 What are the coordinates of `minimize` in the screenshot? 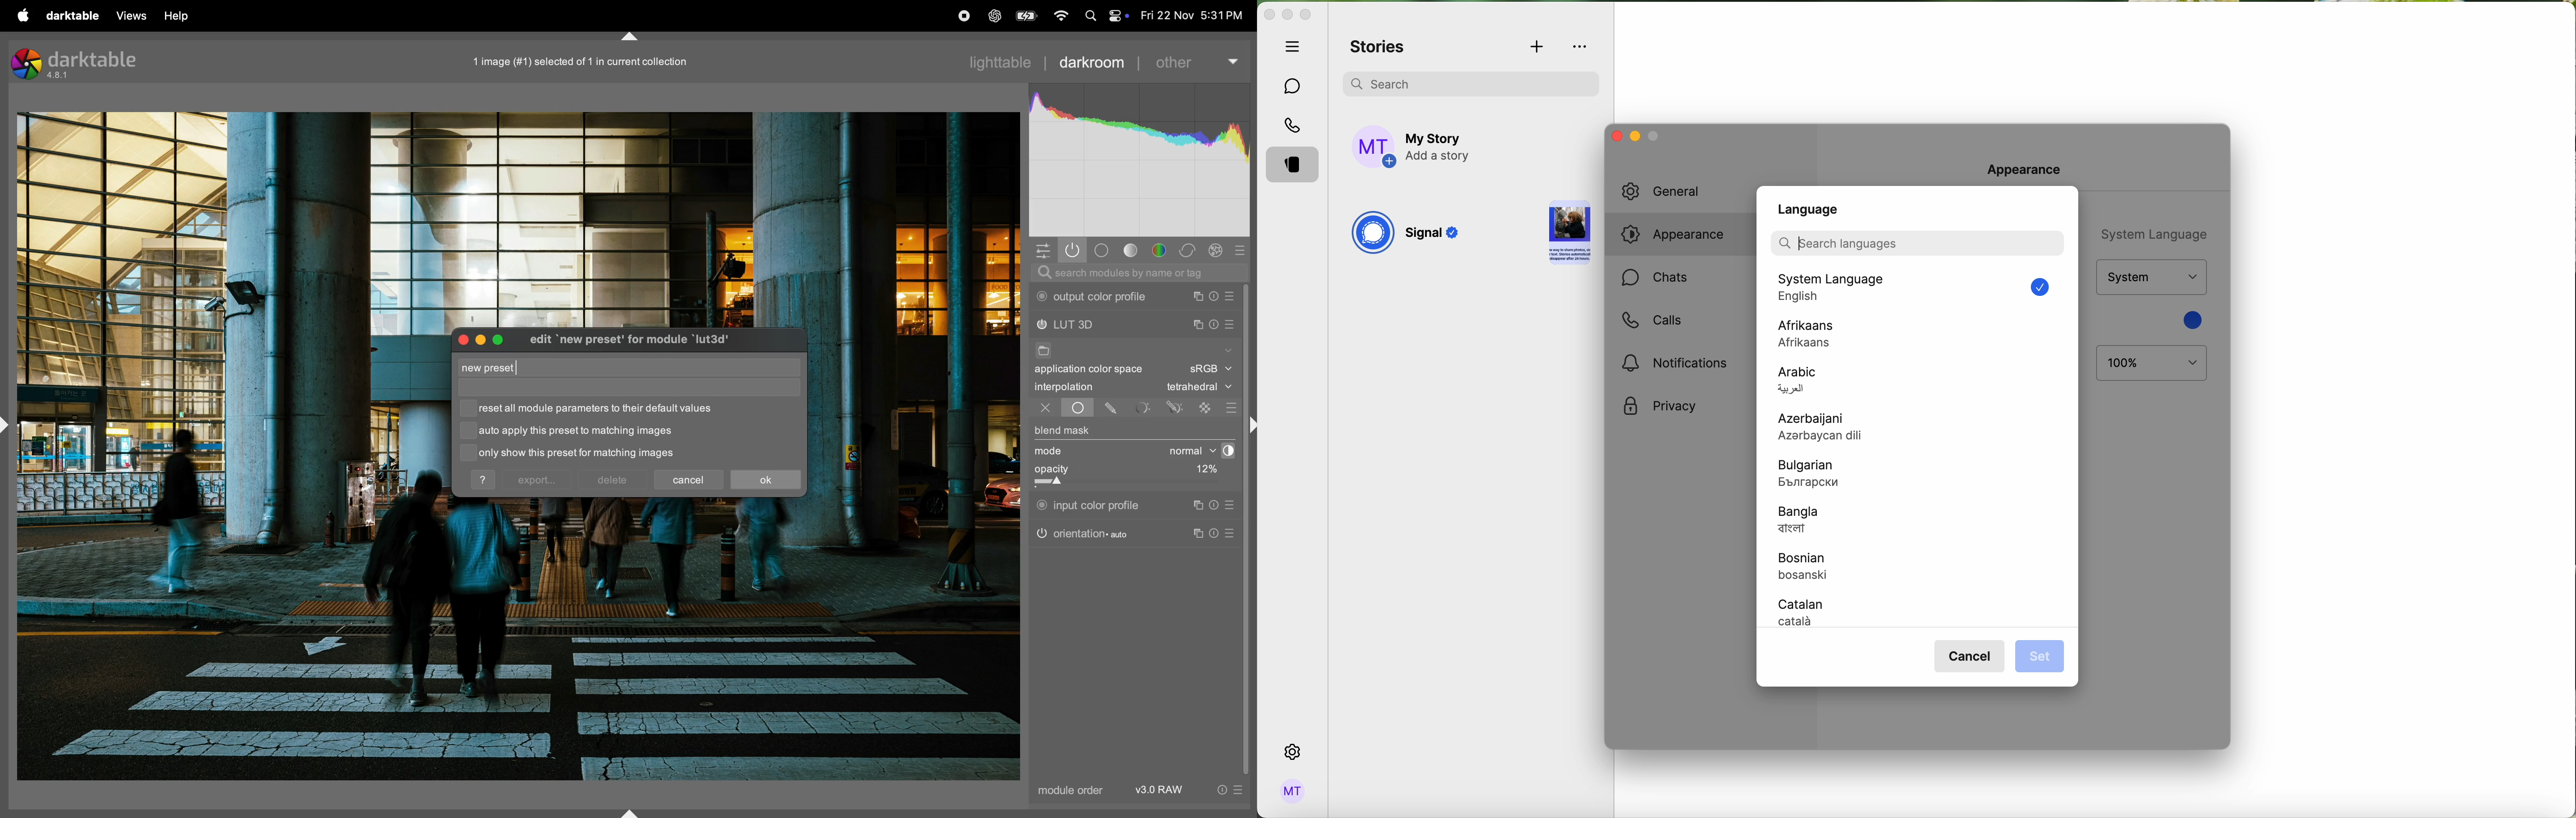 It's located at (1634, 138).